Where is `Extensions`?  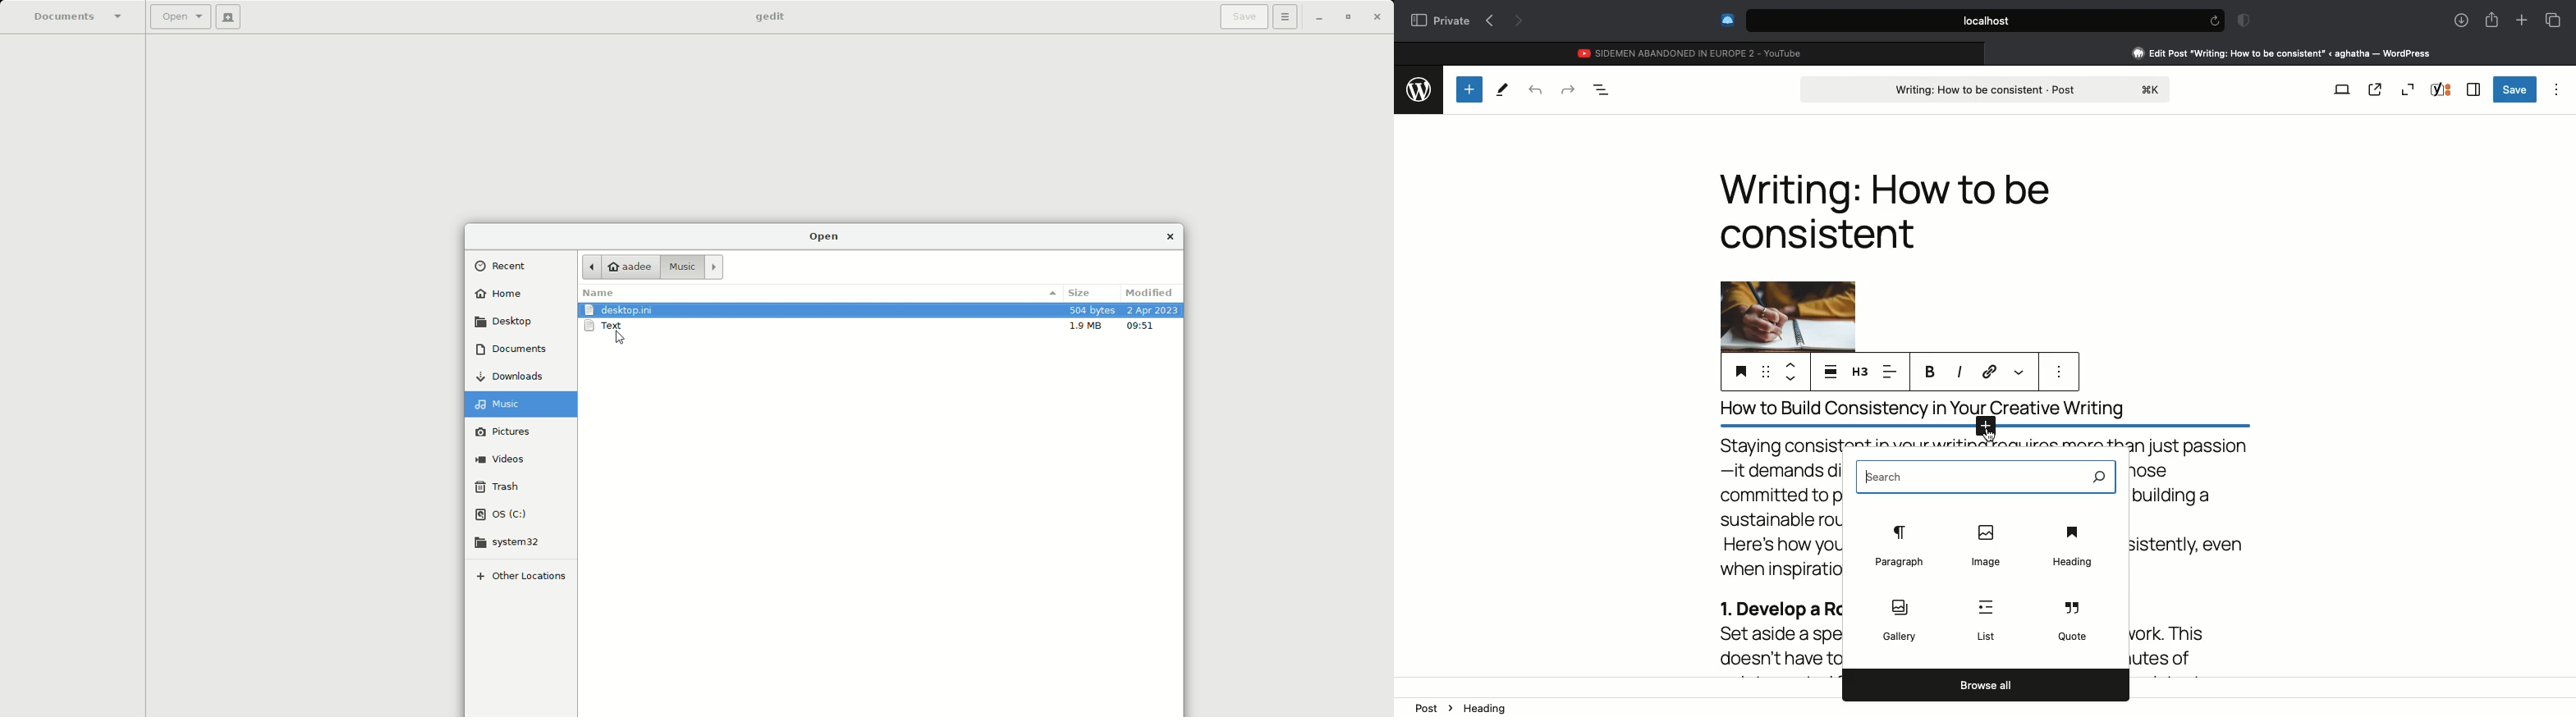
Extensions is located at coordinates (1726, 20).